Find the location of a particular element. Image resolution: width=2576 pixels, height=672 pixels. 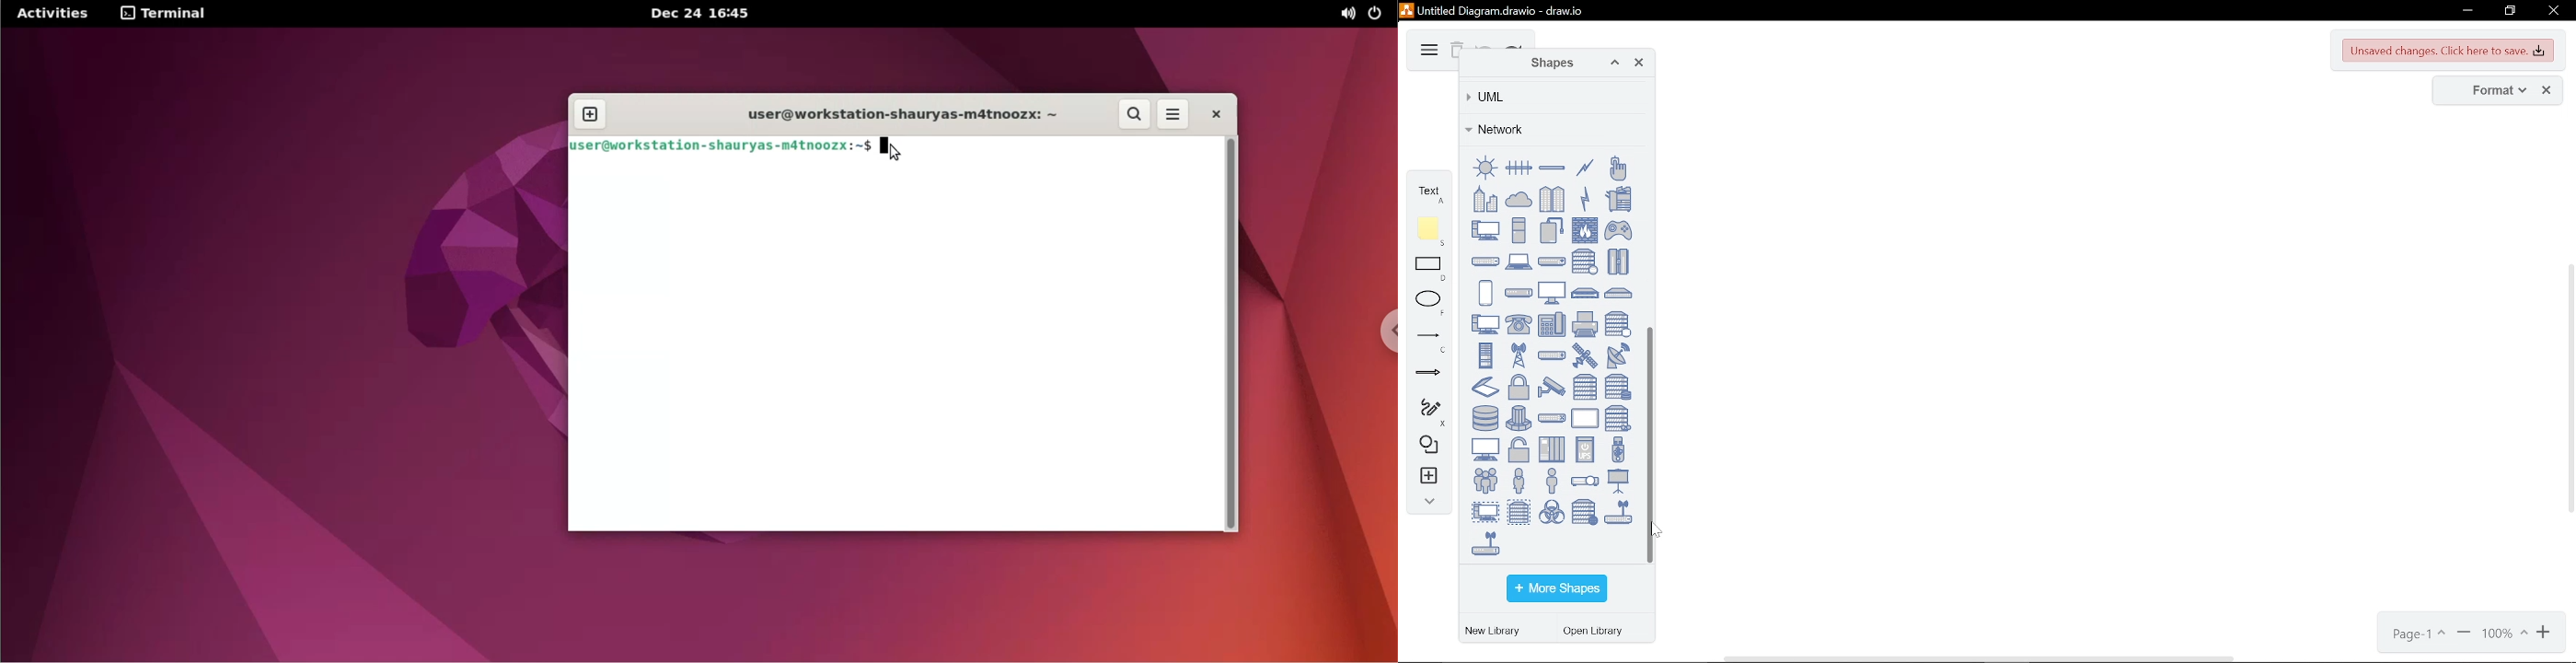

undo is located at coordinates (1484, 45).